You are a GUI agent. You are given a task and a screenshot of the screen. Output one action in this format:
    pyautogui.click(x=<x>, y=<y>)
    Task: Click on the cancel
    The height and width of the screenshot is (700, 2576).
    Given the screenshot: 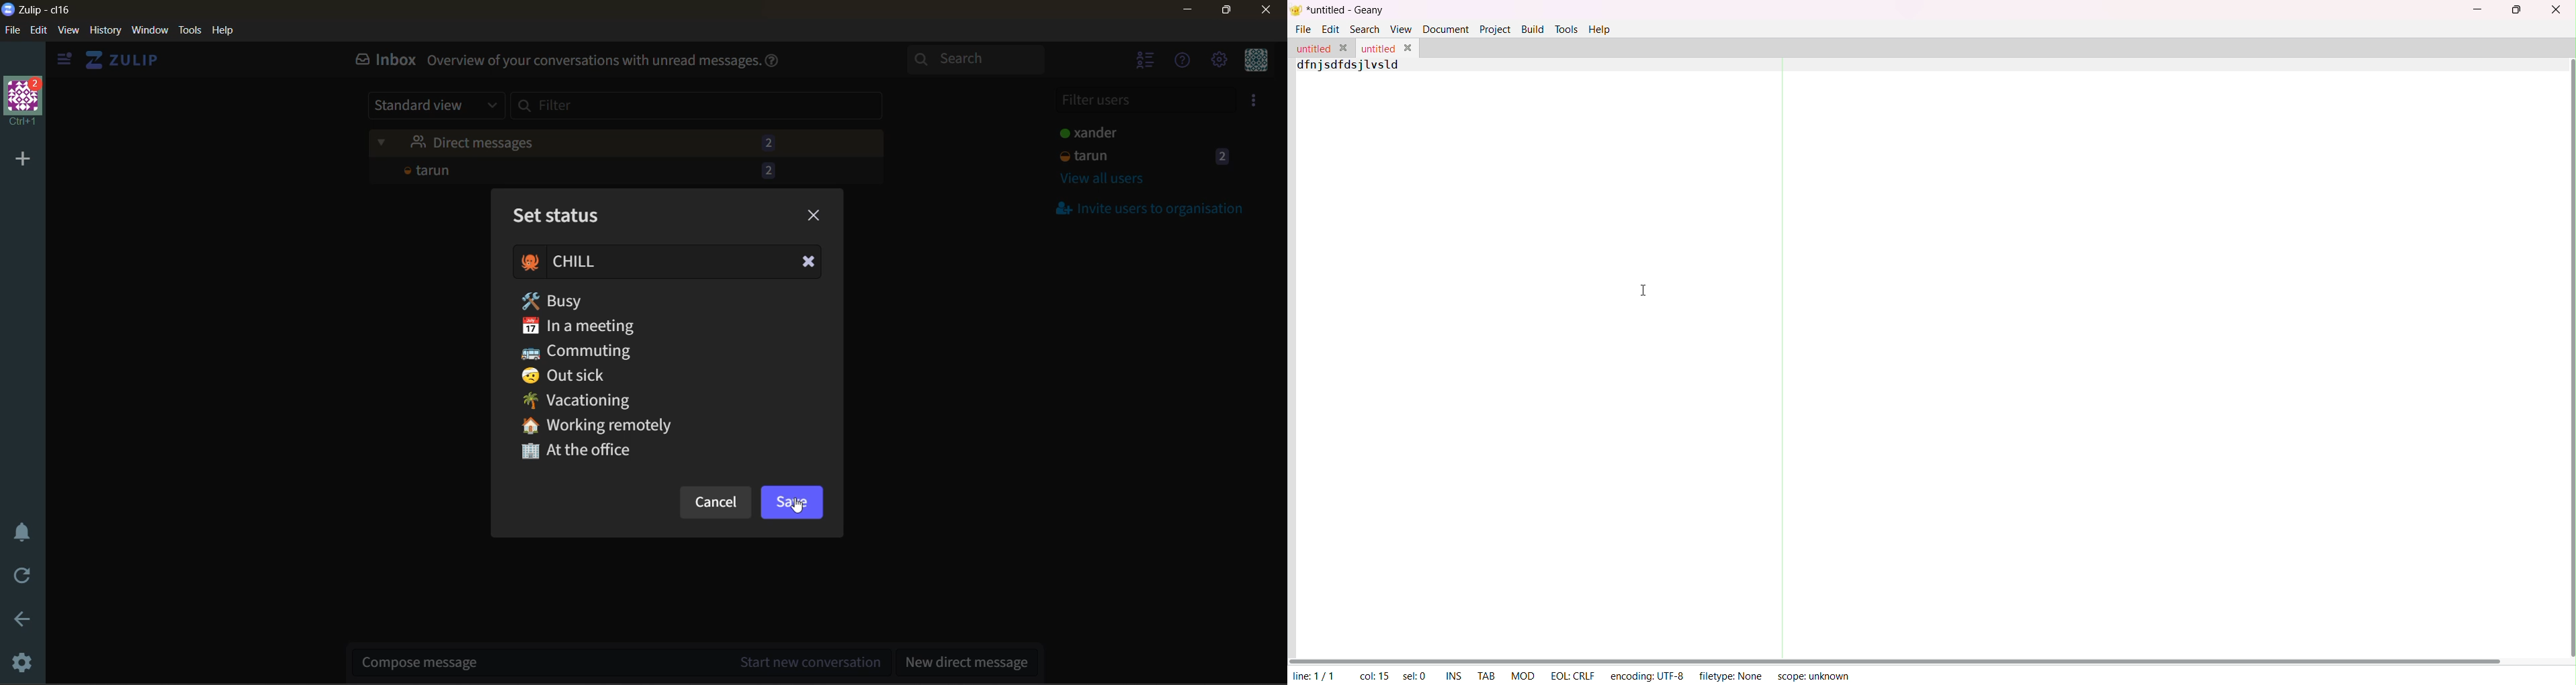 What is the action you would take?
    pyautogui.click(x=715, y=505)
    